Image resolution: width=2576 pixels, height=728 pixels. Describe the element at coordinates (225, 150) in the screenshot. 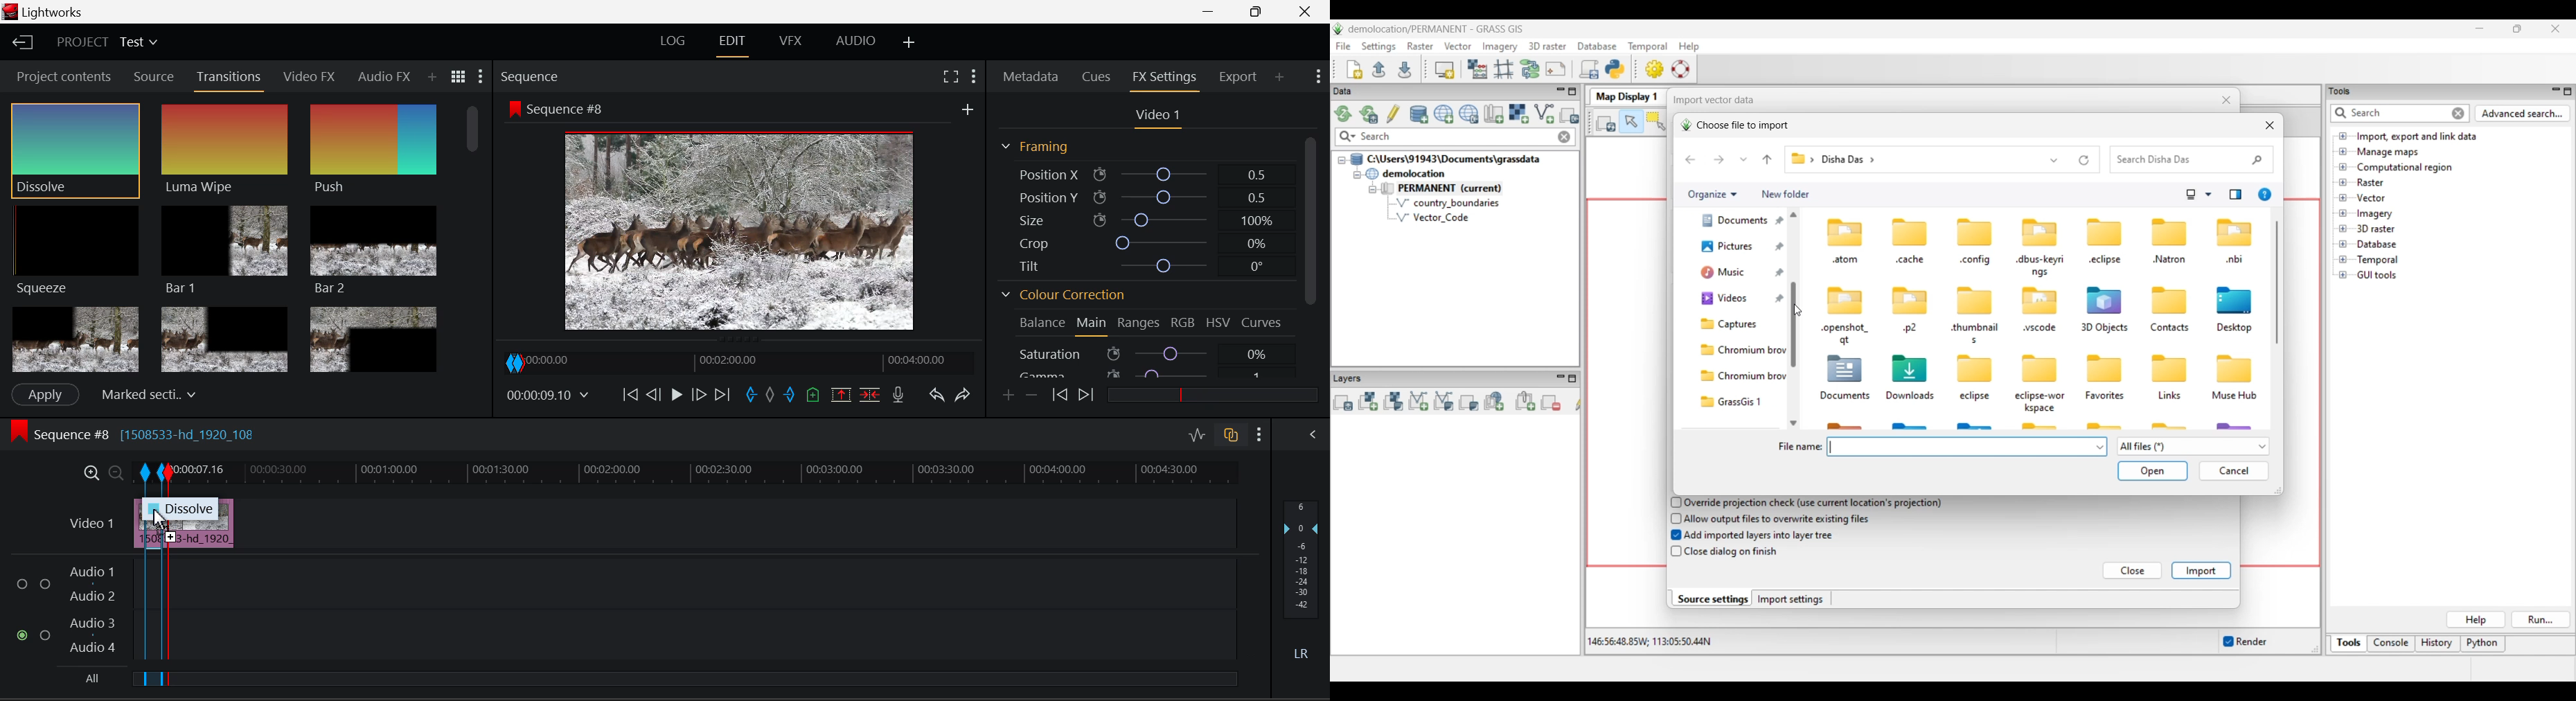

I see `Luma Wipe` at that location.